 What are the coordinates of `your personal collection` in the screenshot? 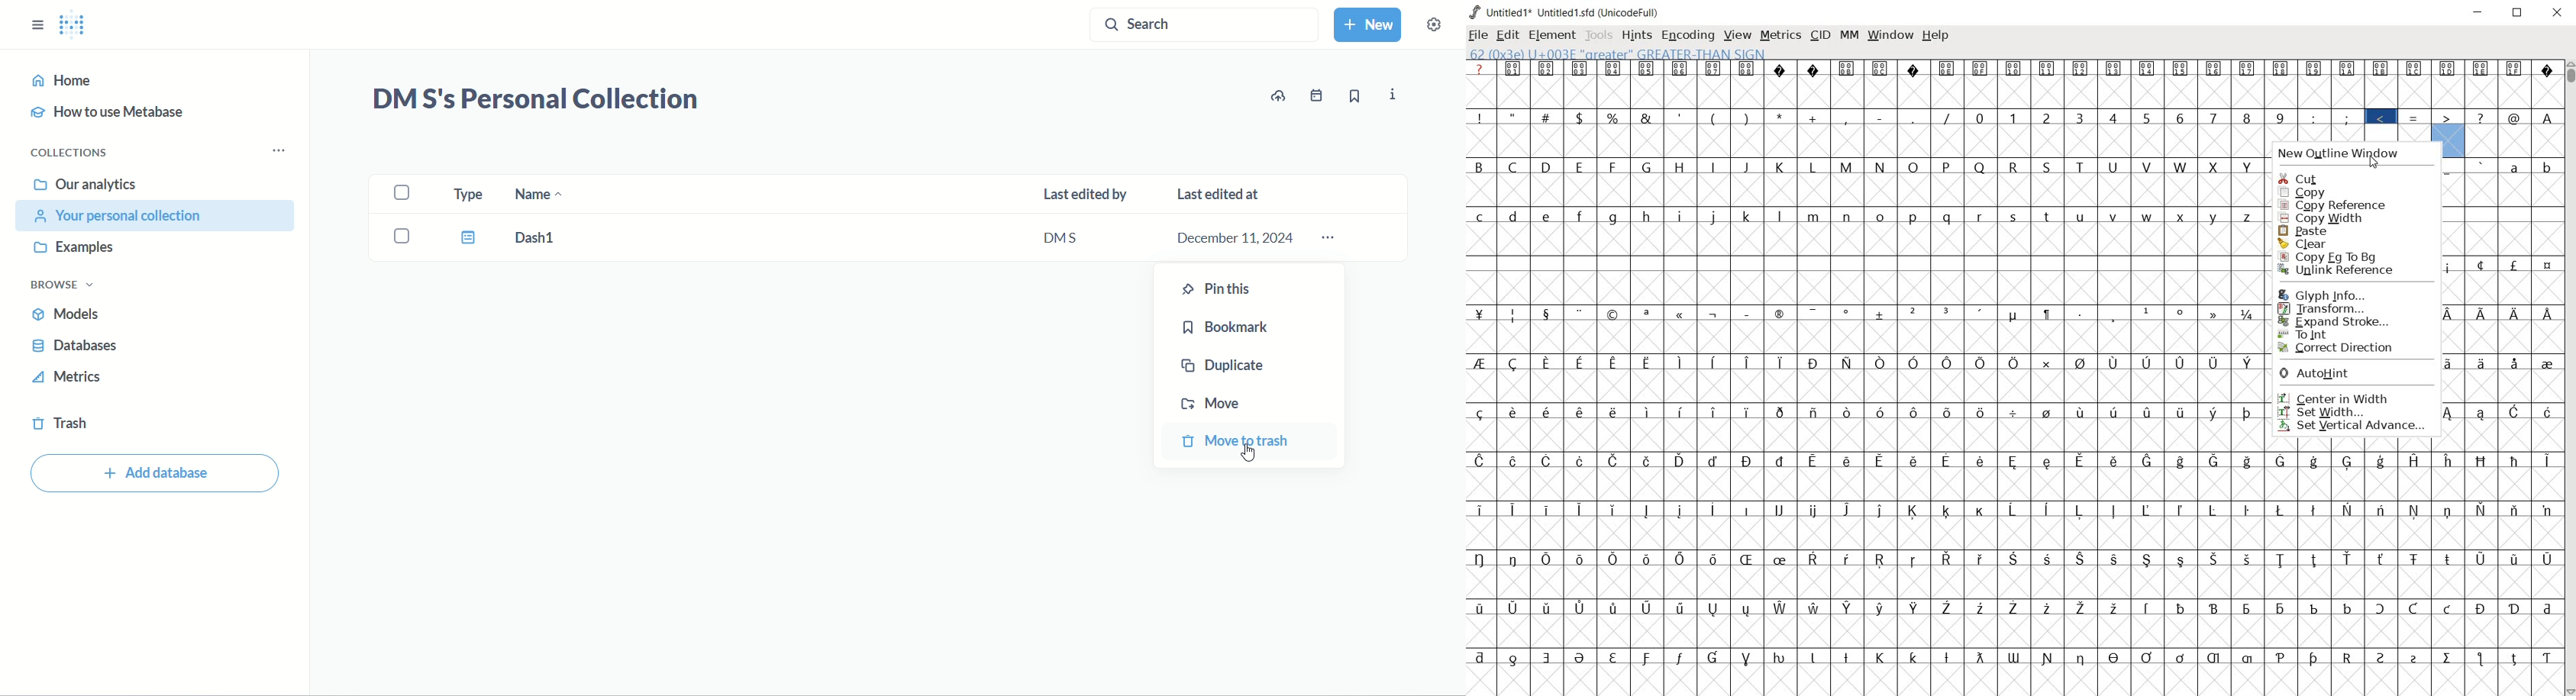 It's located at (159, 216).